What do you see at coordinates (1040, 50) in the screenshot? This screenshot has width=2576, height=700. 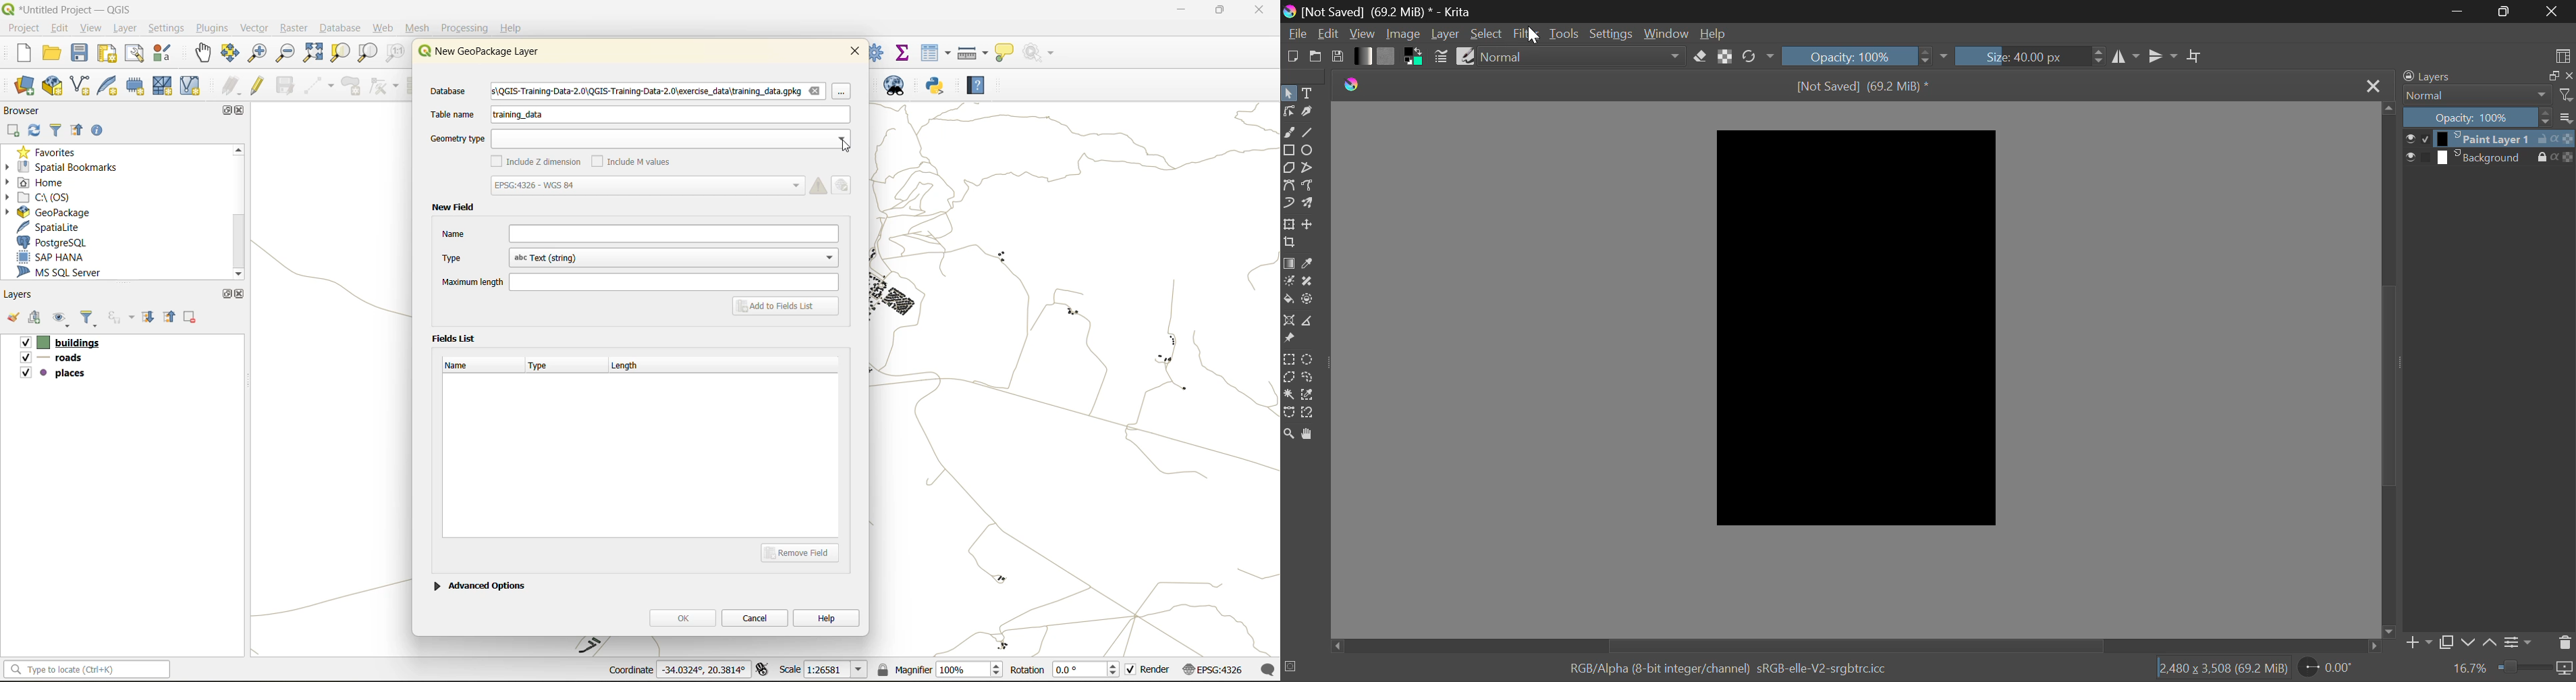 I see `no action` at bounding box center [1040, 50].